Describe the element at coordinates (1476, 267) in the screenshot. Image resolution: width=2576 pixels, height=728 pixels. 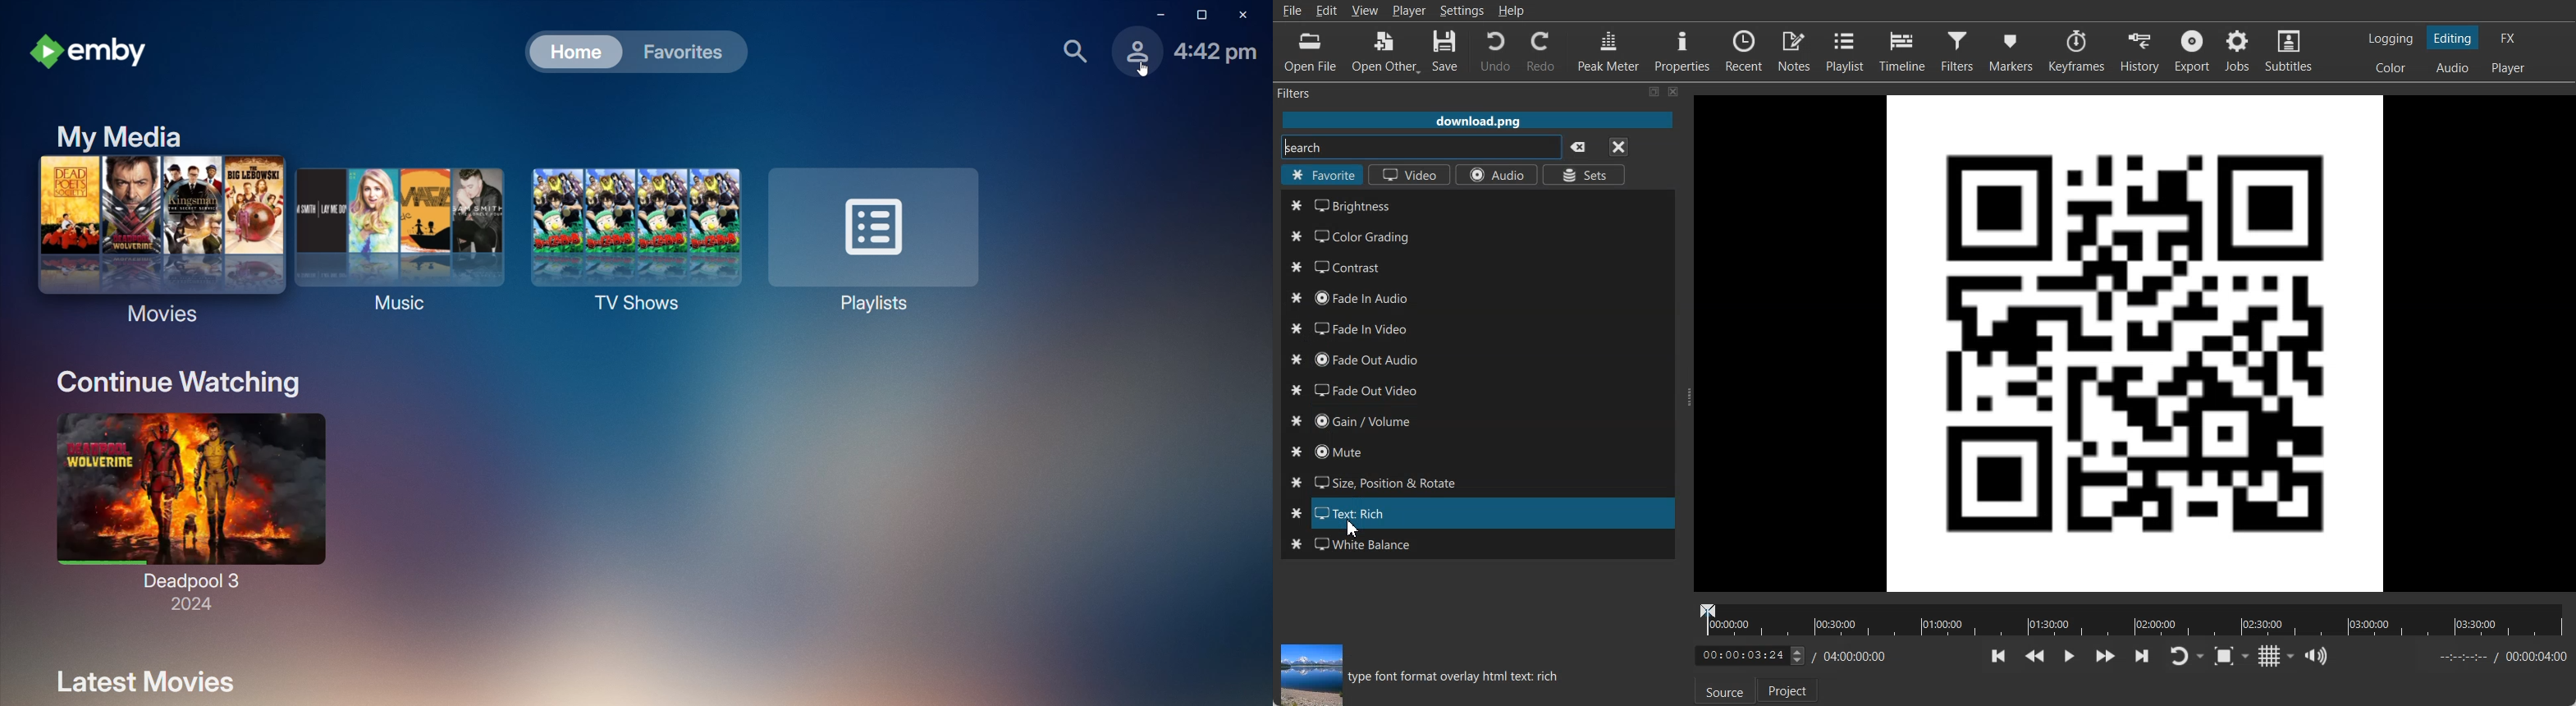
I see `Contrast` at that location.